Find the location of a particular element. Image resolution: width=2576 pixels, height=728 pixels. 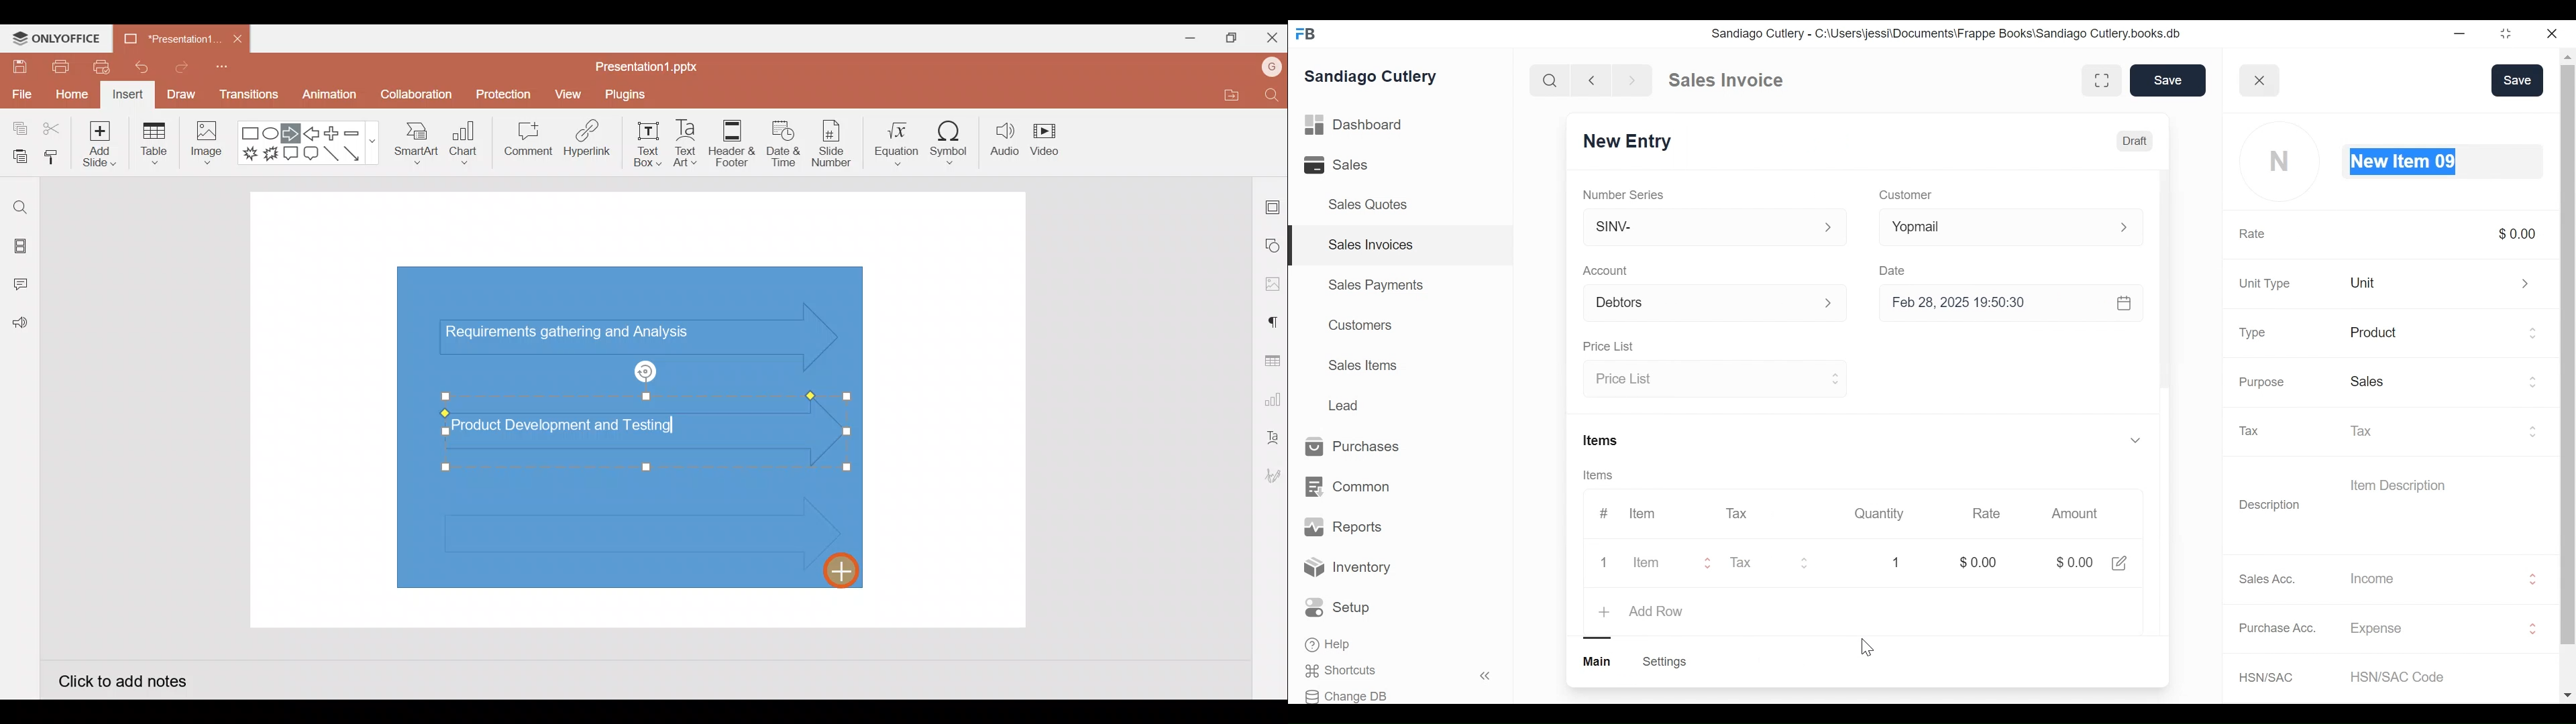

Minus is located at coordinates (359, 132).